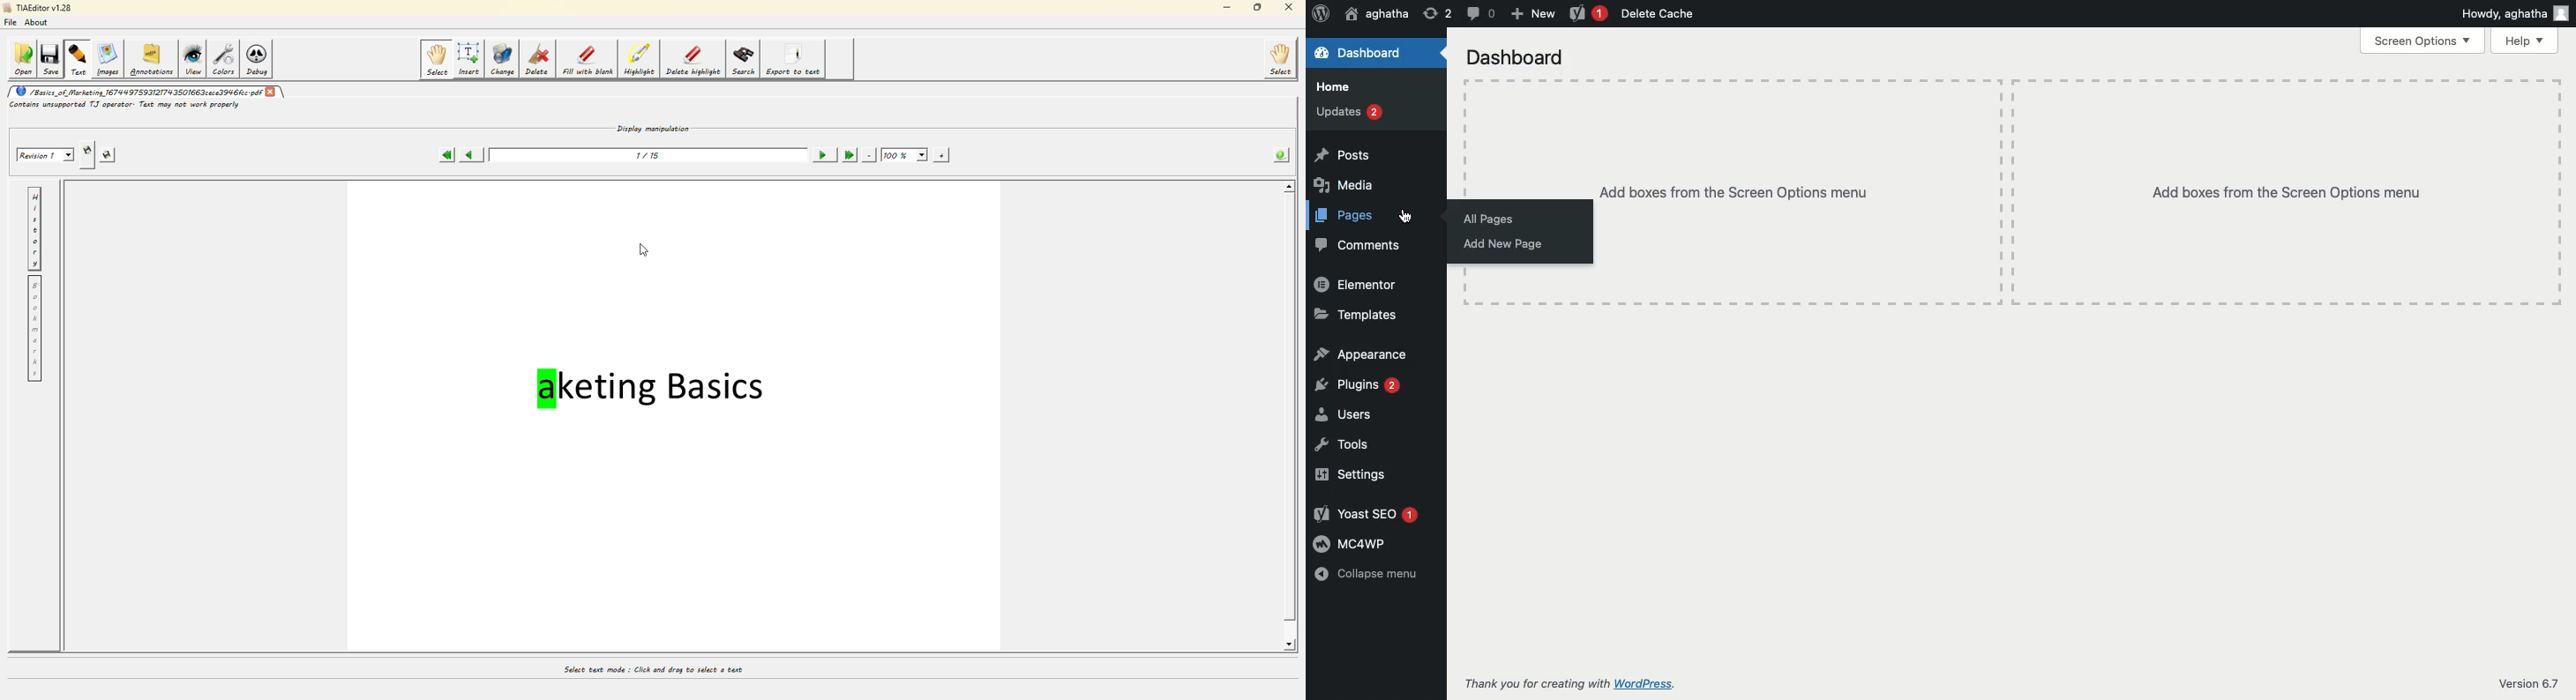  I want to click on Templates, so click(1360, 315).